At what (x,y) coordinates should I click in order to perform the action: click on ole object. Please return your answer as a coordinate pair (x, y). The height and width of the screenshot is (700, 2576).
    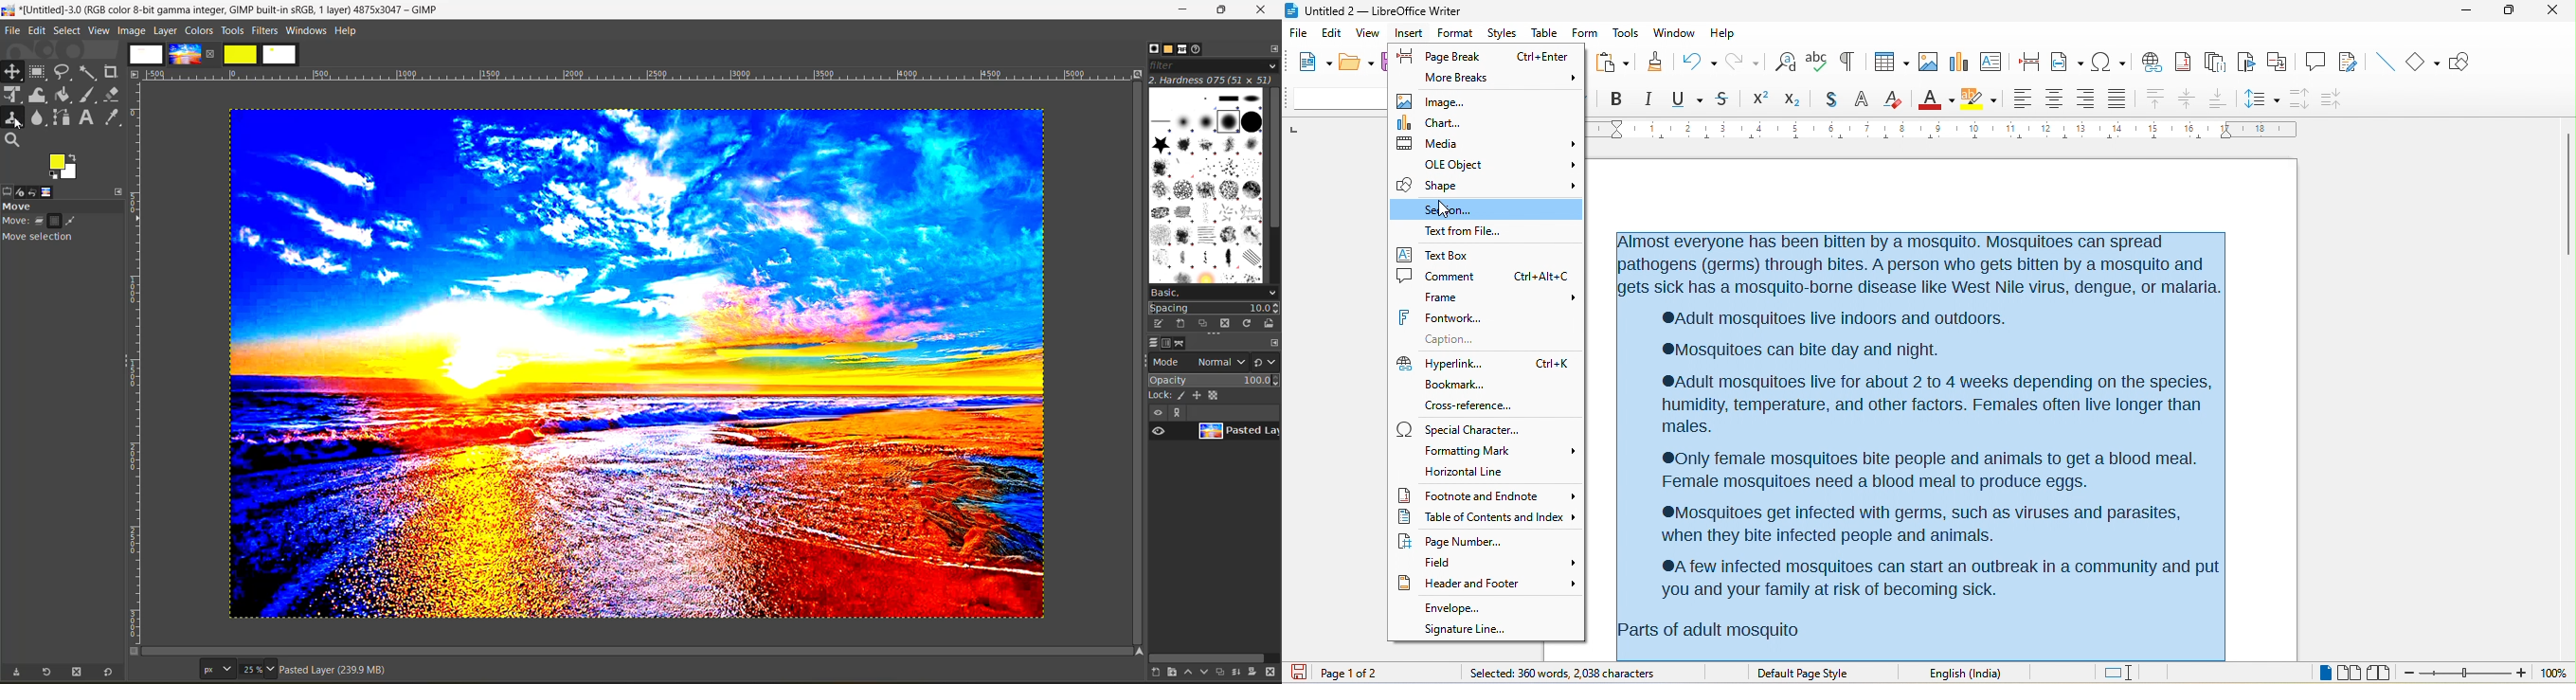
    Looking at the image, I should click on (1490, 164).